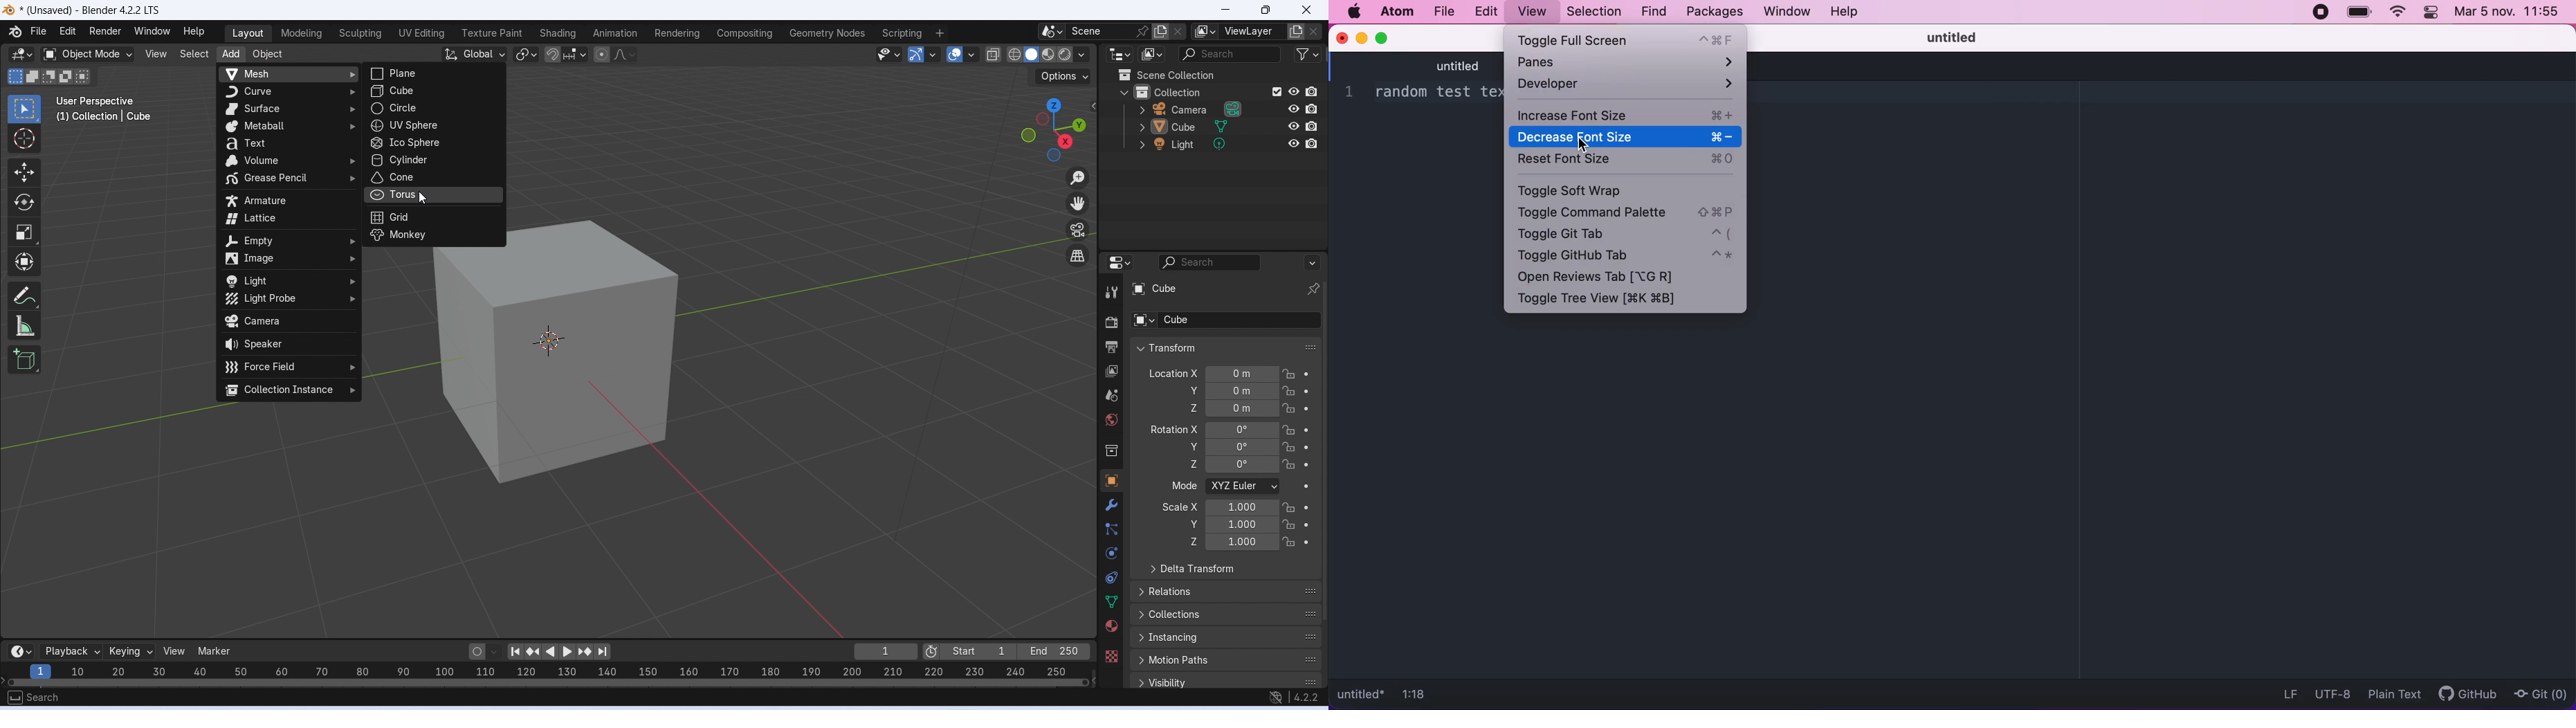 The image size is (2576, 728). What do you see at coordinates (431, 91) in the screenshot?
I see `cube` at bounding box center [431, 91].